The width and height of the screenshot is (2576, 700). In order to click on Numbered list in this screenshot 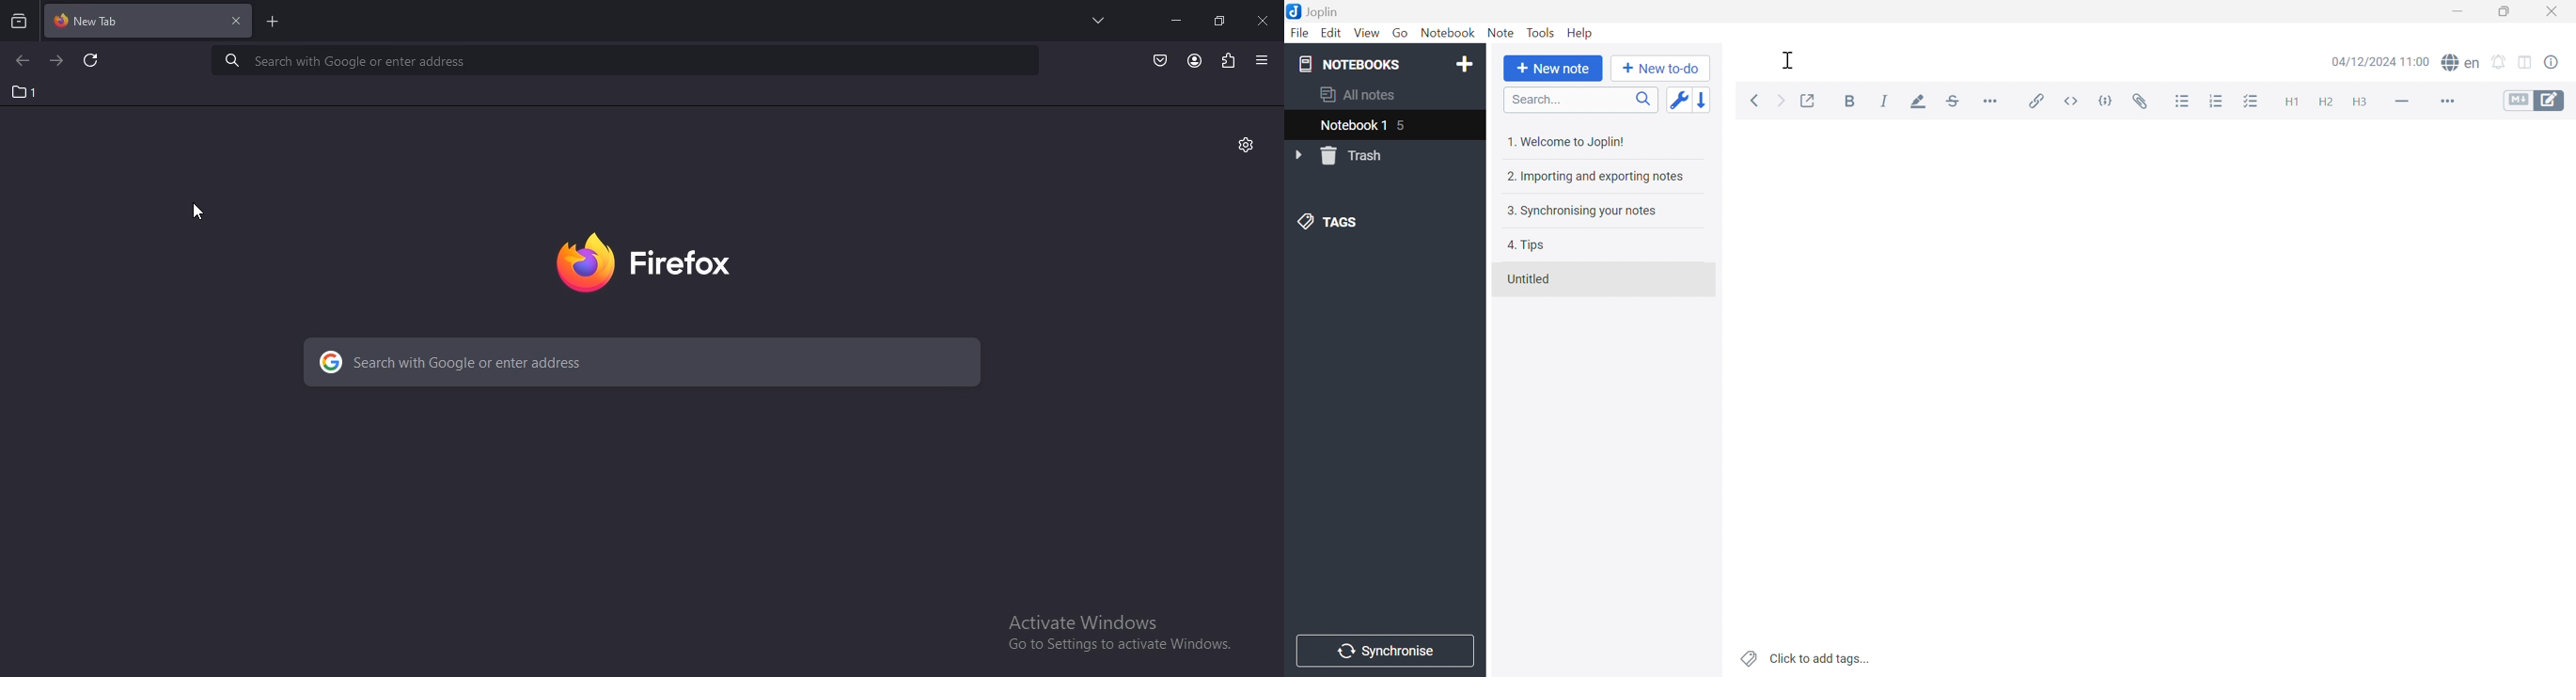, I will do `click(2218, 102)`.